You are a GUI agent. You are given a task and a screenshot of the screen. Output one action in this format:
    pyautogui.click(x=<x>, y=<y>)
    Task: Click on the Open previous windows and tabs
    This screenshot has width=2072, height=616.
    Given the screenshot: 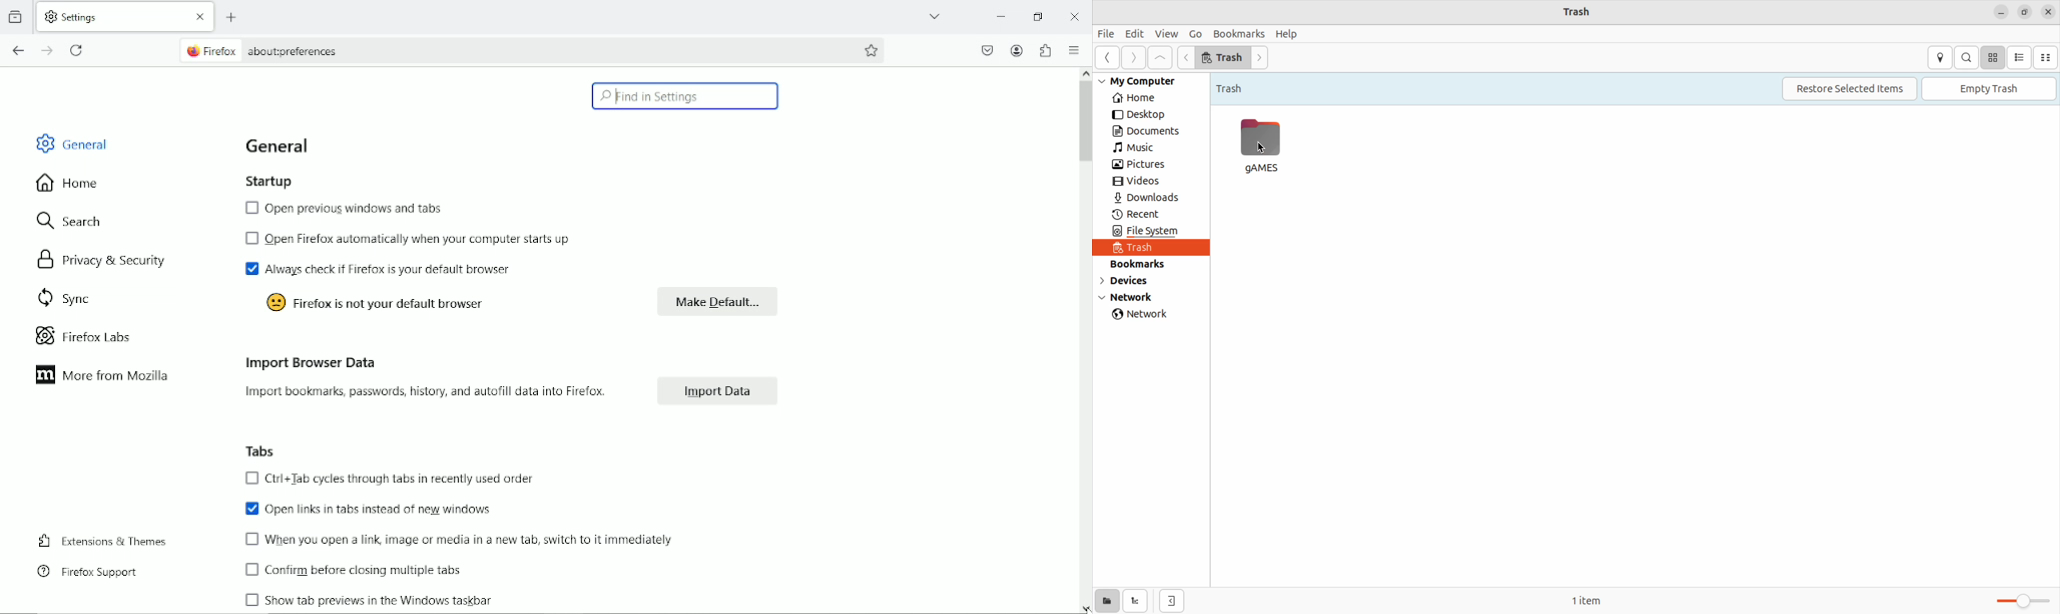 What is the action you would take?
    pyautogui.click(x=343, y=209)
    